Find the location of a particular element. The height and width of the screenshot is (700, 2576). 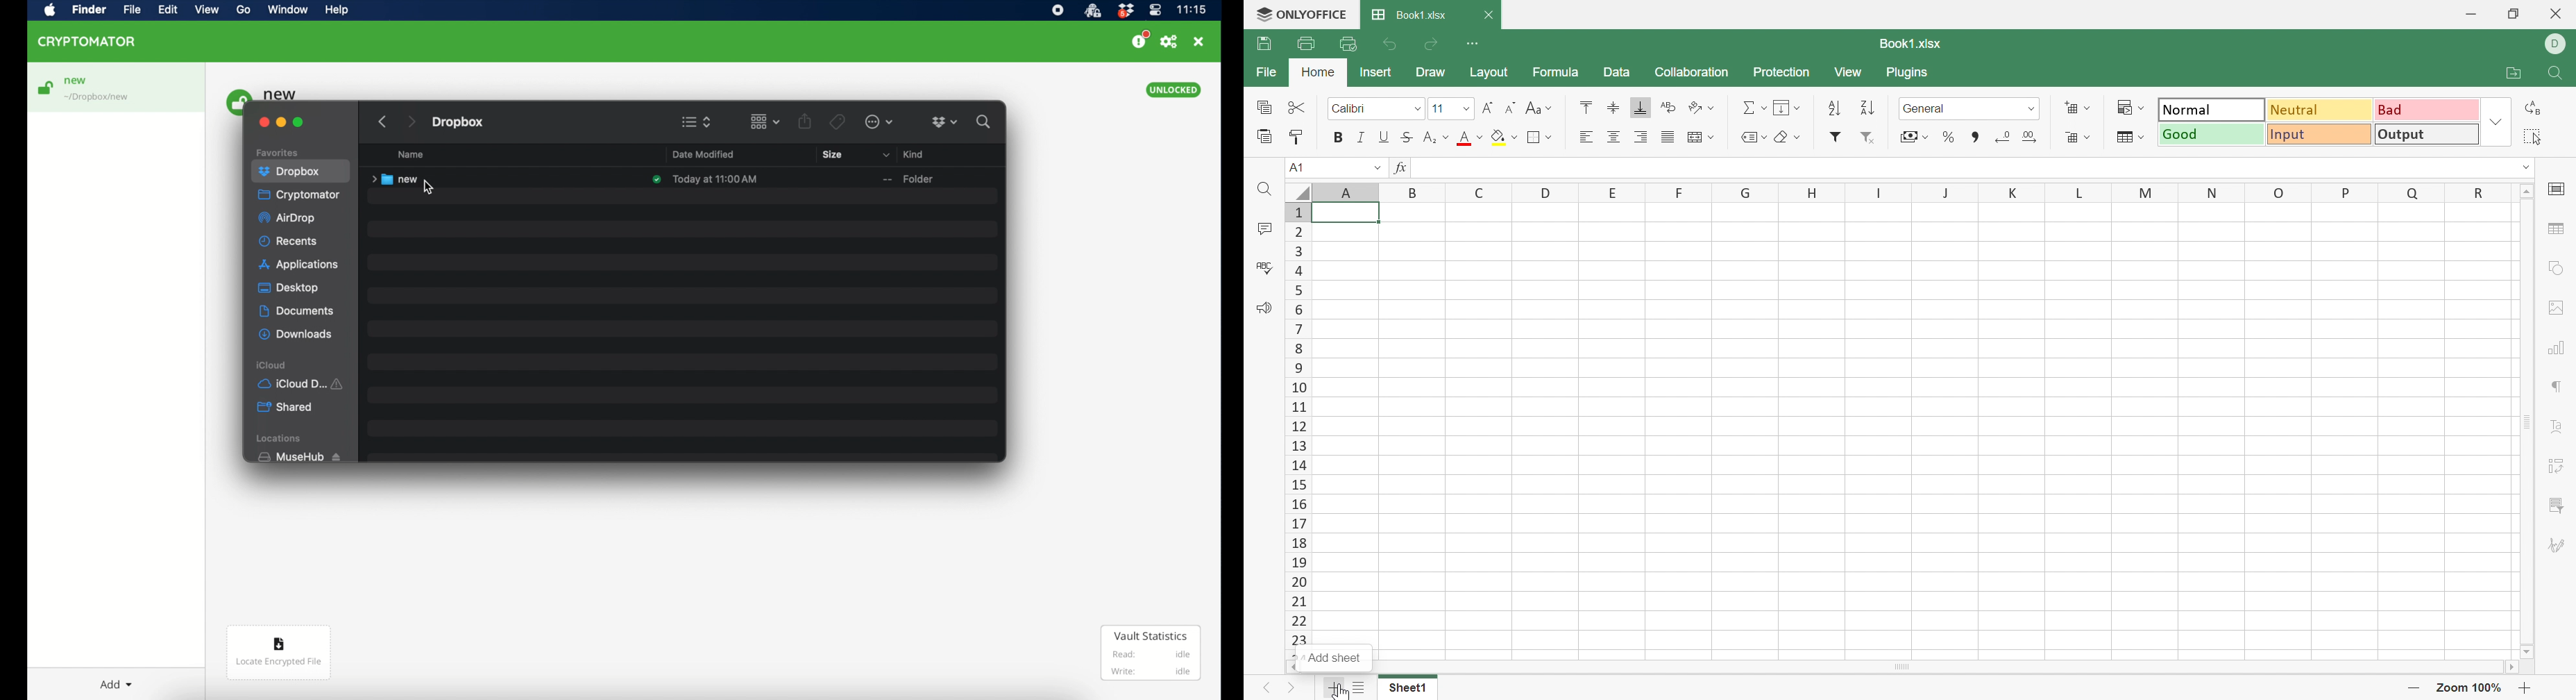

Italic is located at coordinates (1361, 136).